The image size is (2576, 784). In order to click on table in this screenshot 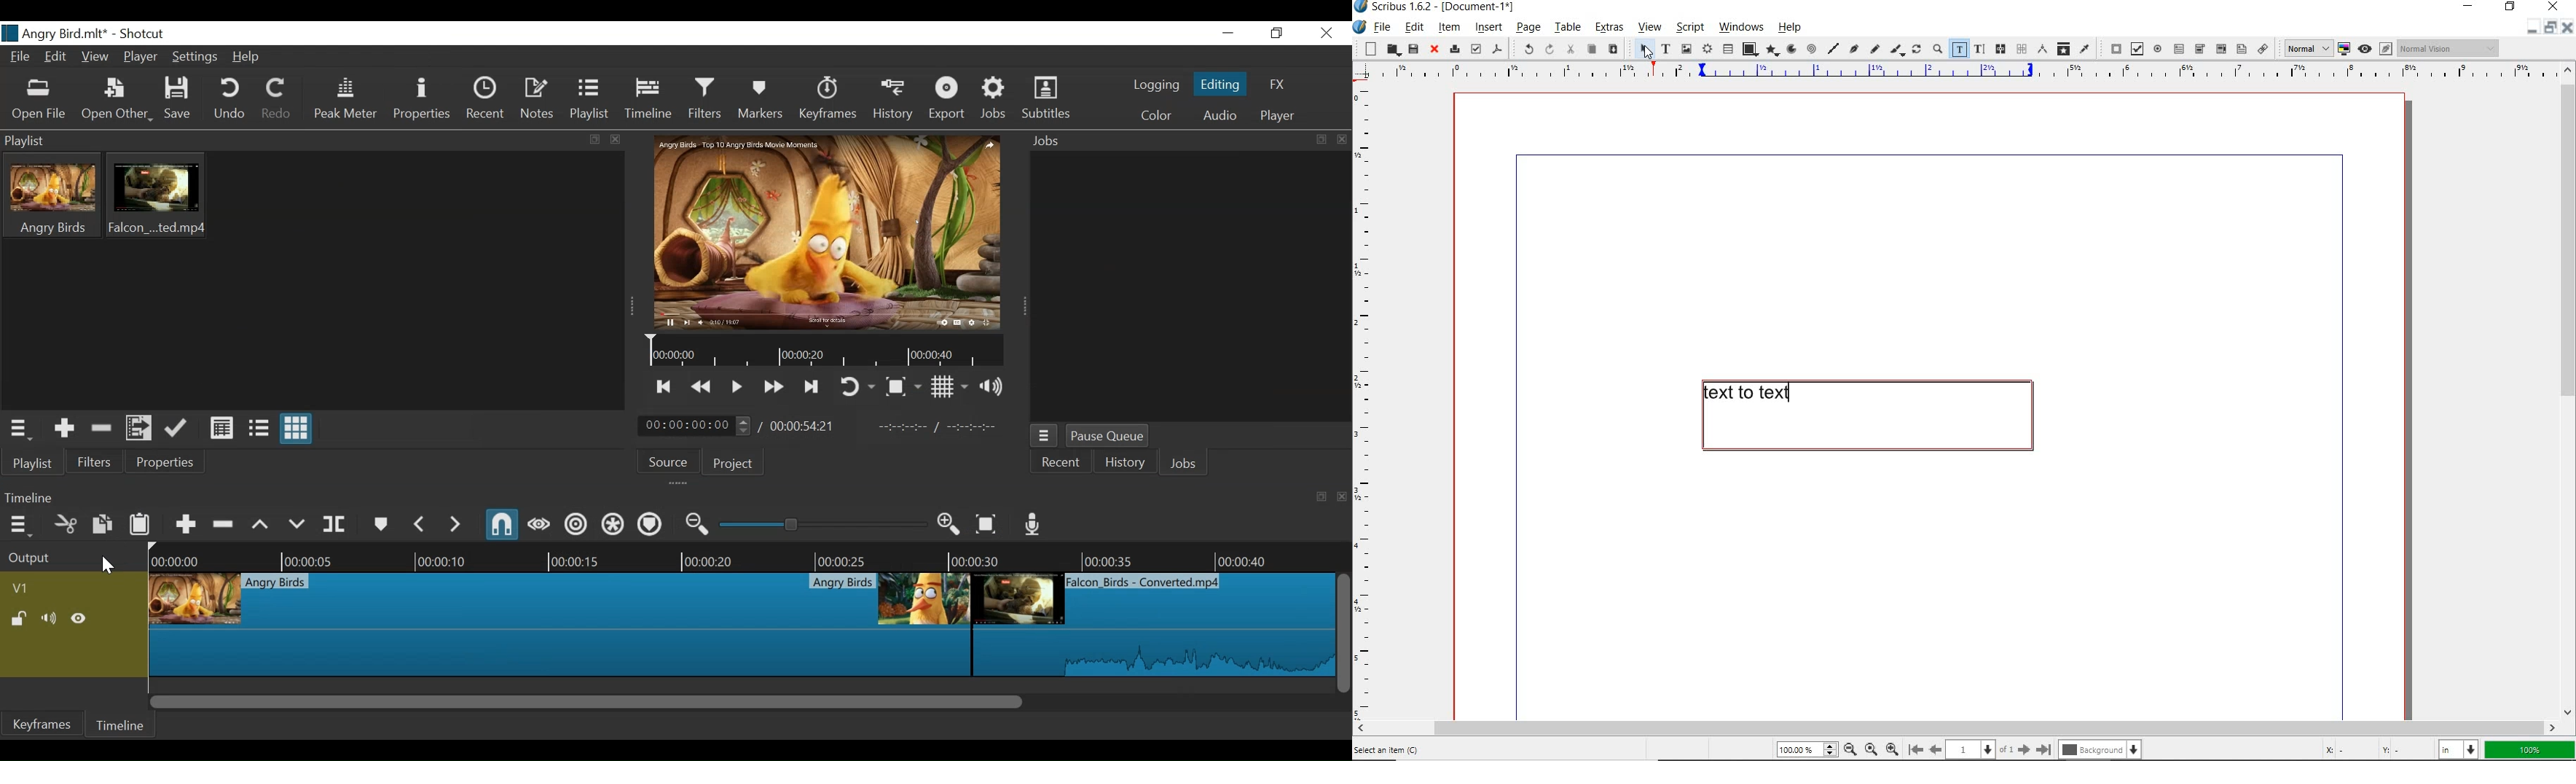, I will do `click(1728, 50)`.